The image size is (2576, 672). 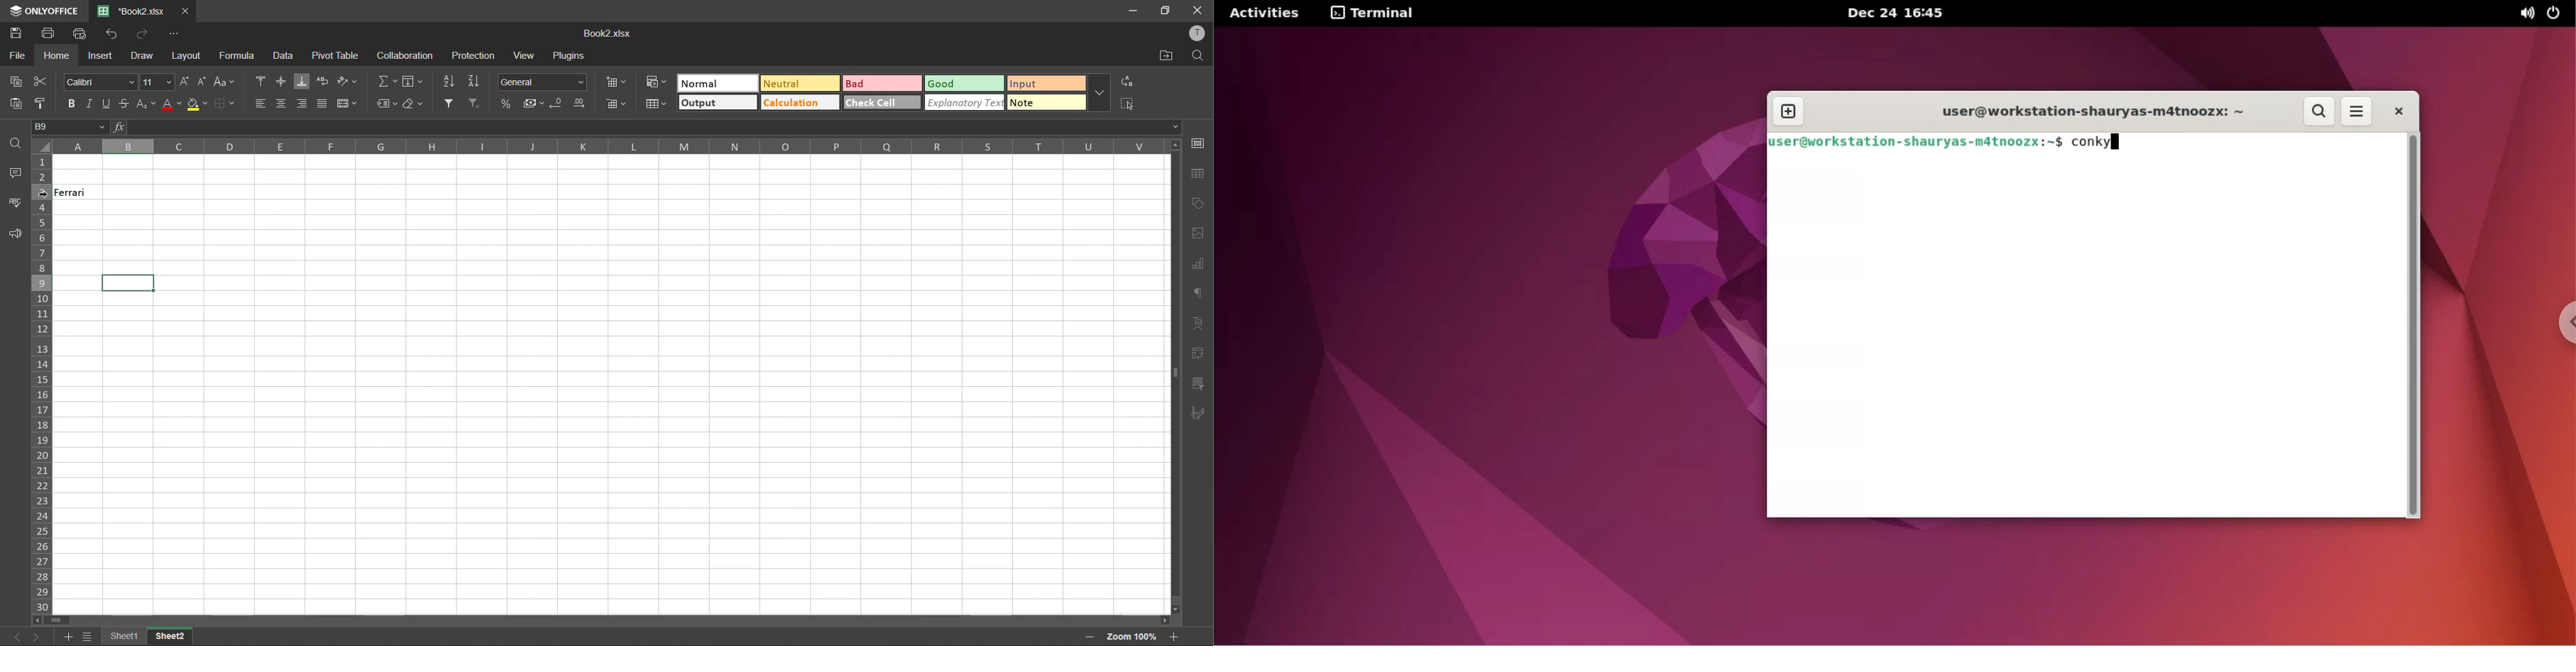 What do you see at coordinates (475, 55) in the screenshot?
I see `protection` at bounding box center [475, 55].